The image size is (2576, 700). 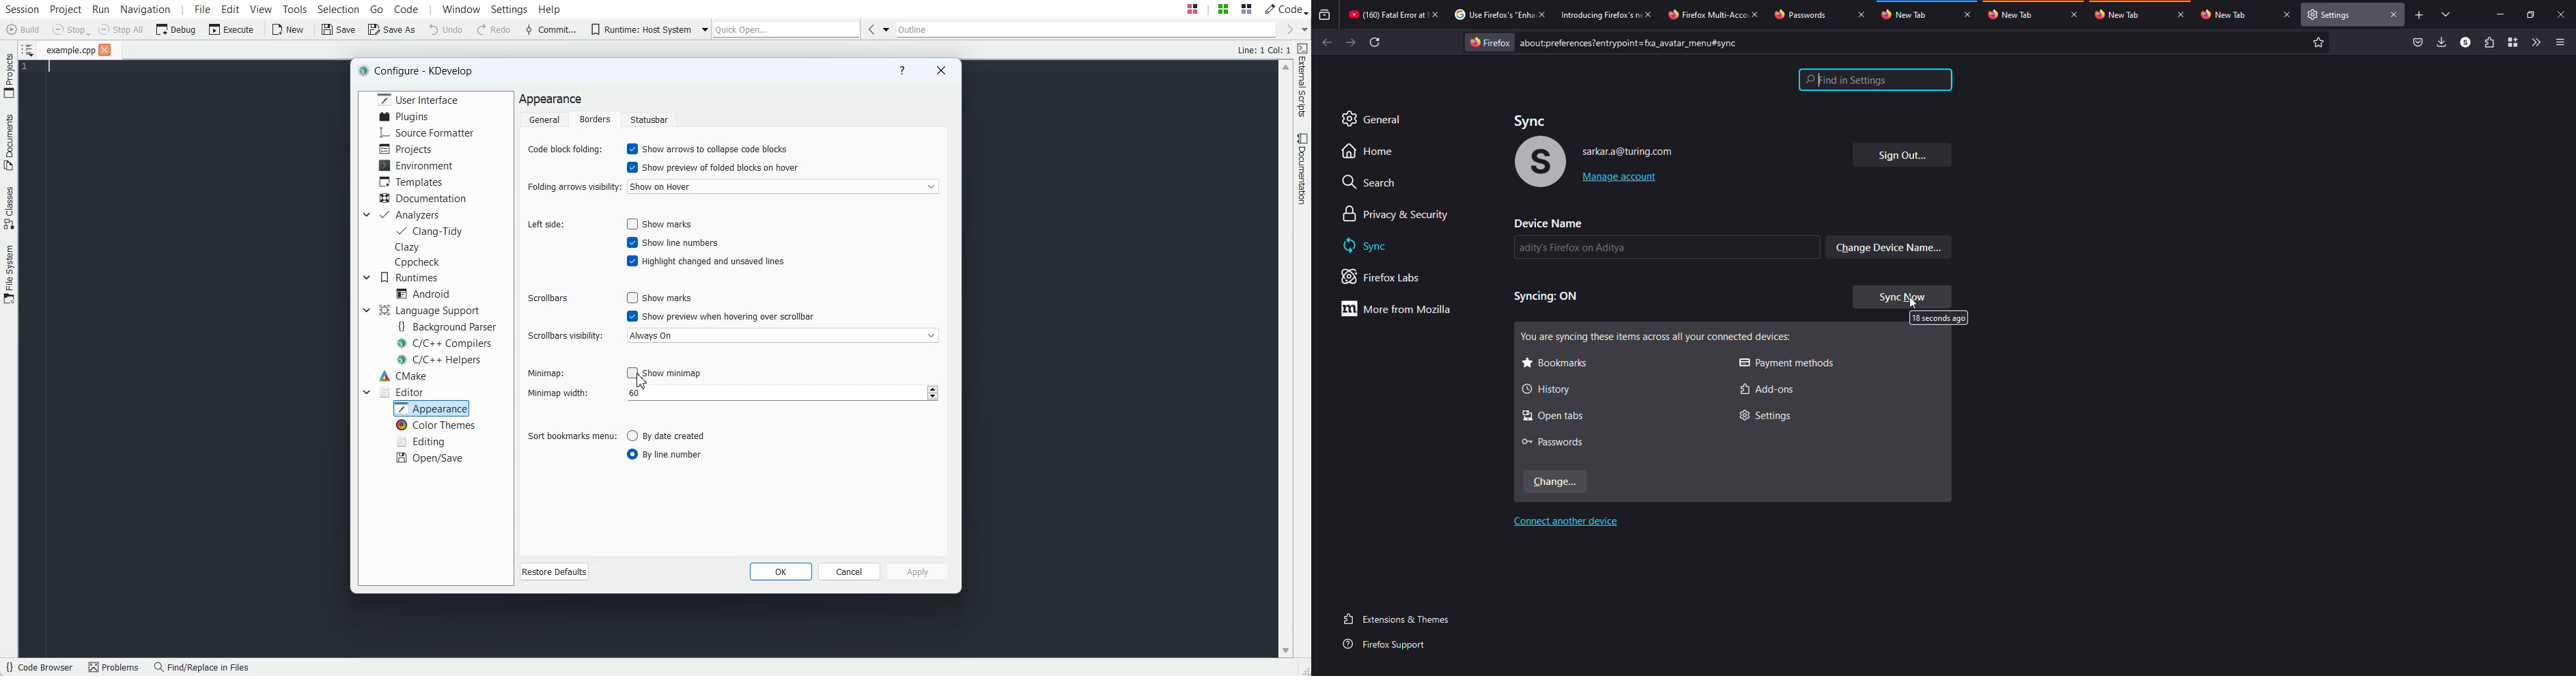 What do you see at coordinates (1889, 246) in the screenshot?
I see `change` at bounding box center [1889, 246].